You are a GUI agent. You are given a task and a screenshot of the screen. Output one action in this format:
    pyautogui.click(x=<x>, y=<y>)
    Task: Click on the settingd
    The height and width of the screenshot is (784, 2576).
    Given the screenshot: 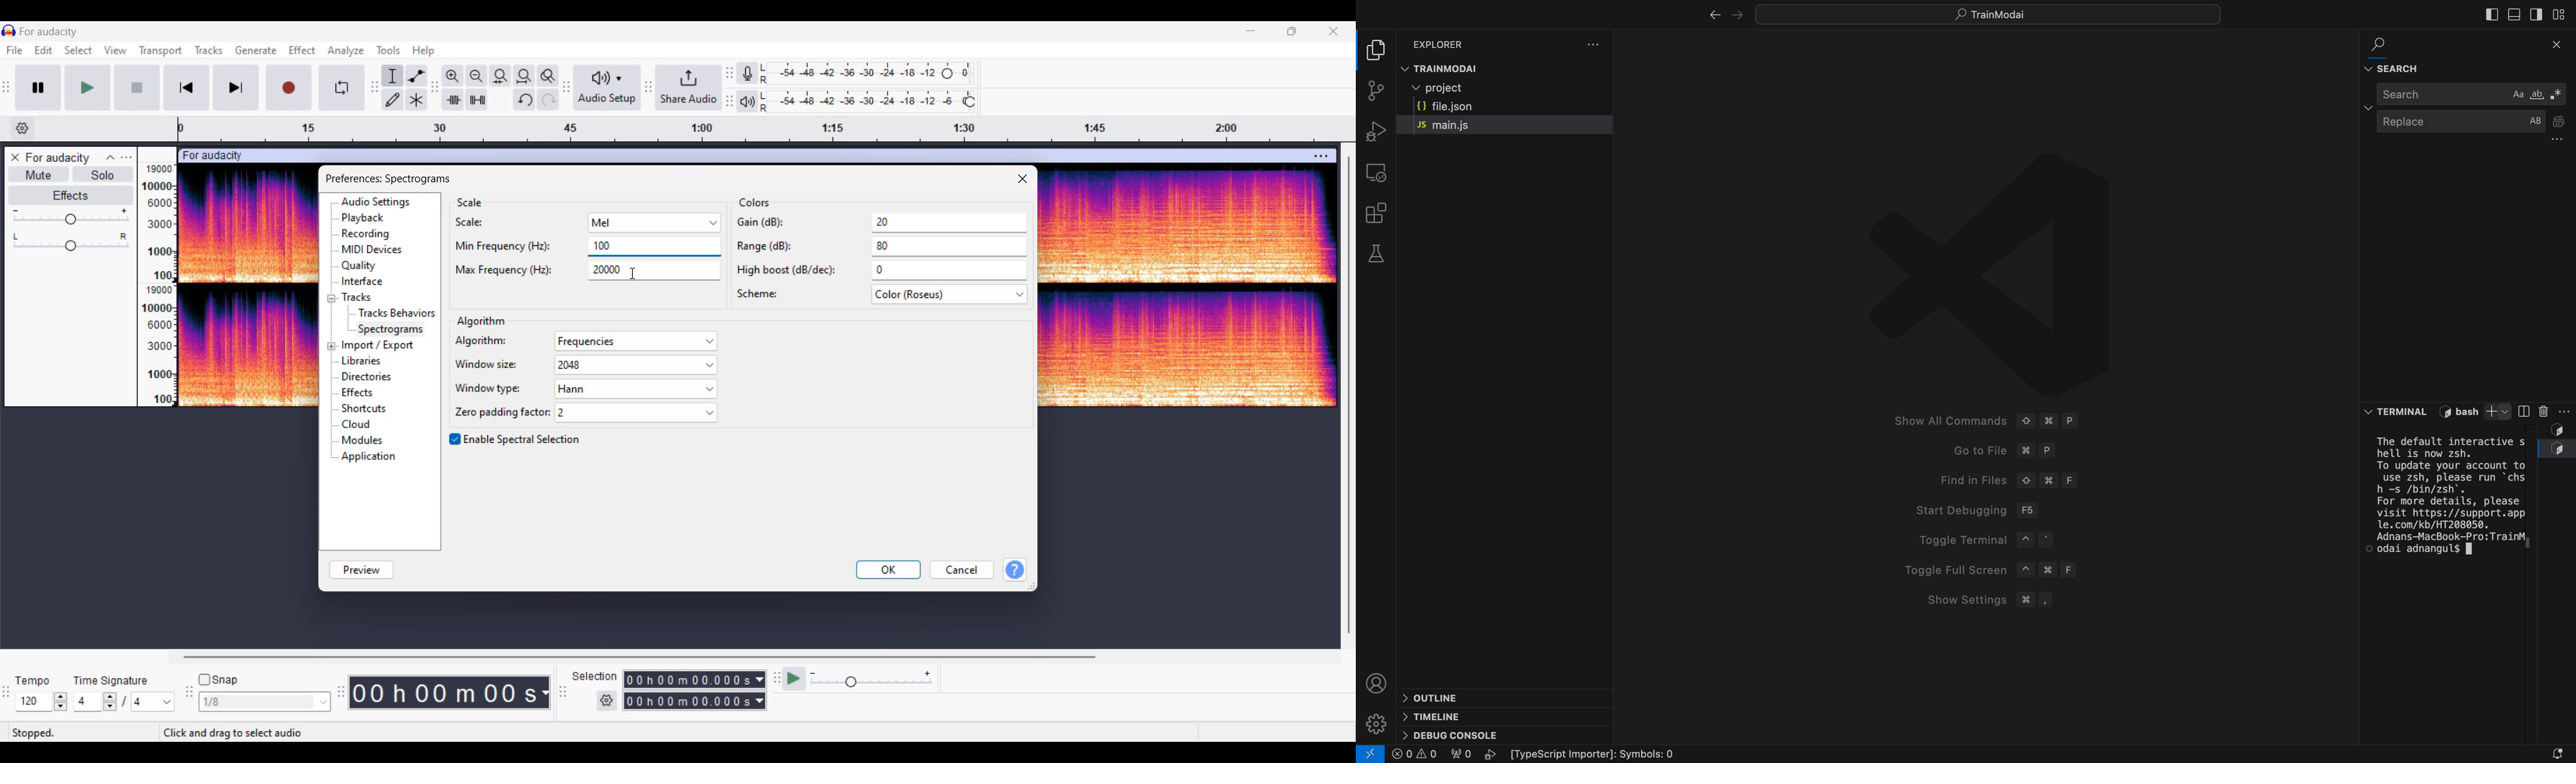 What is the action you would take?
    pyautogui.click(x=1594, y=44)
    